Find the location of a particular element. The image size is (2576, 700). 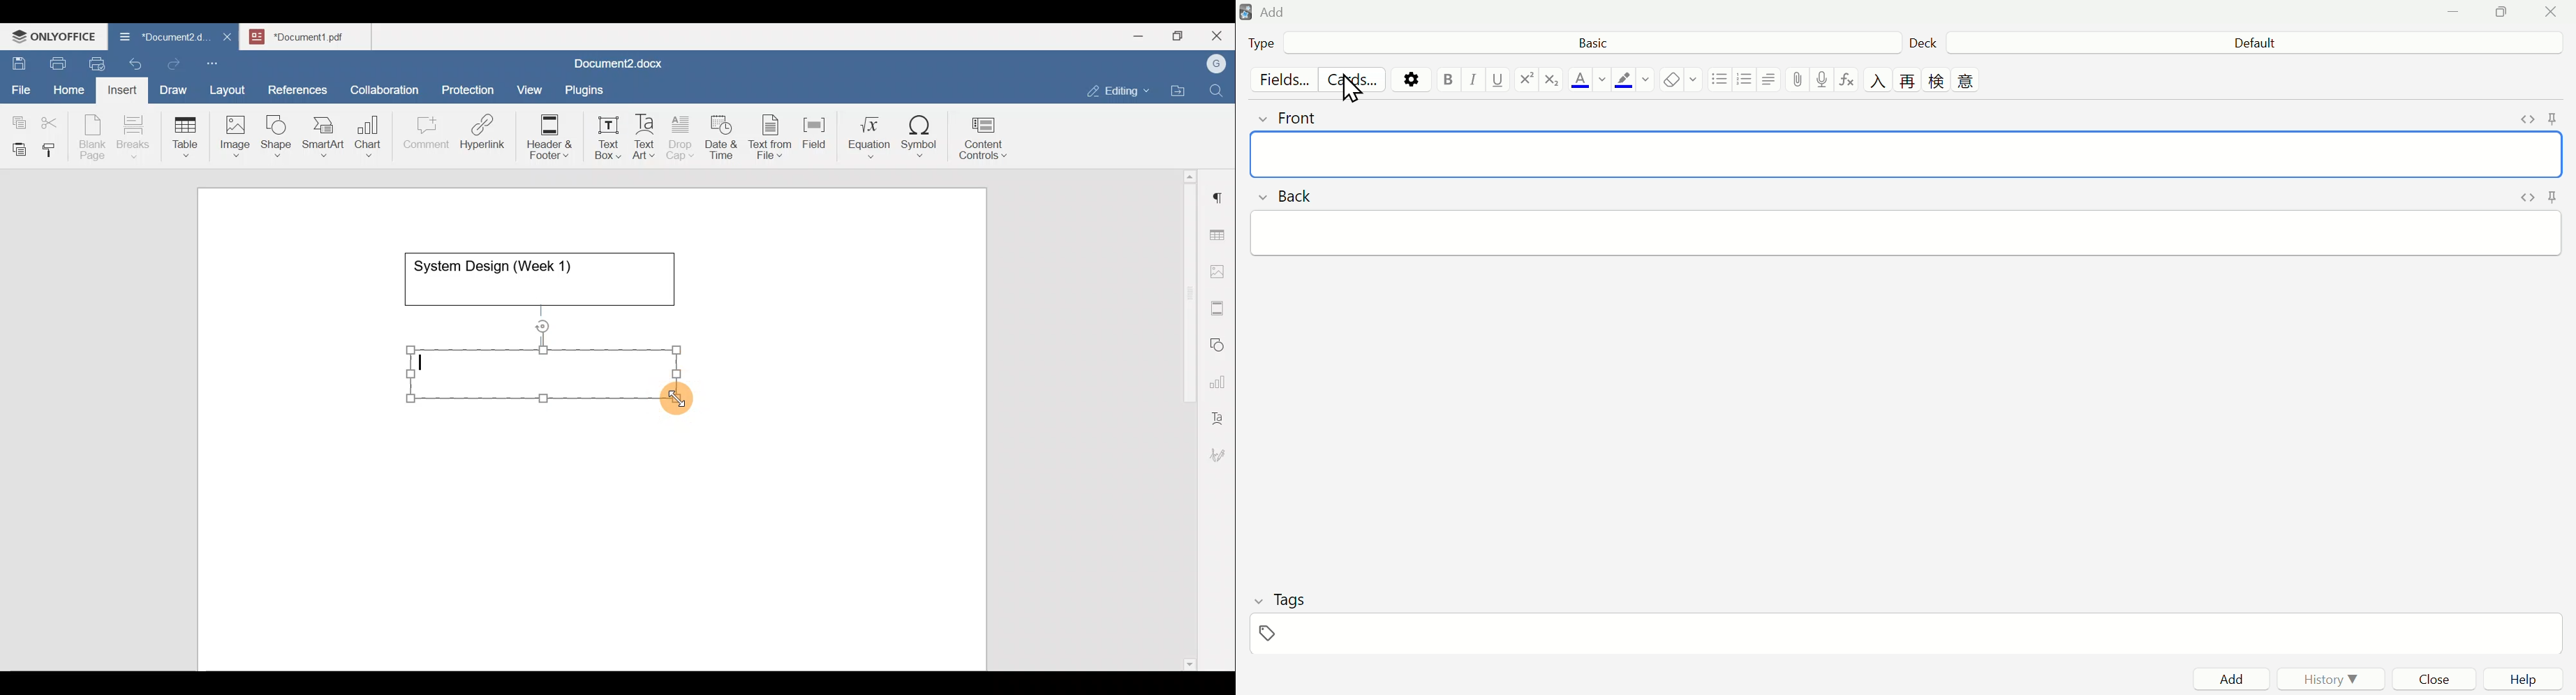

References is located at coordinates (297, 88).